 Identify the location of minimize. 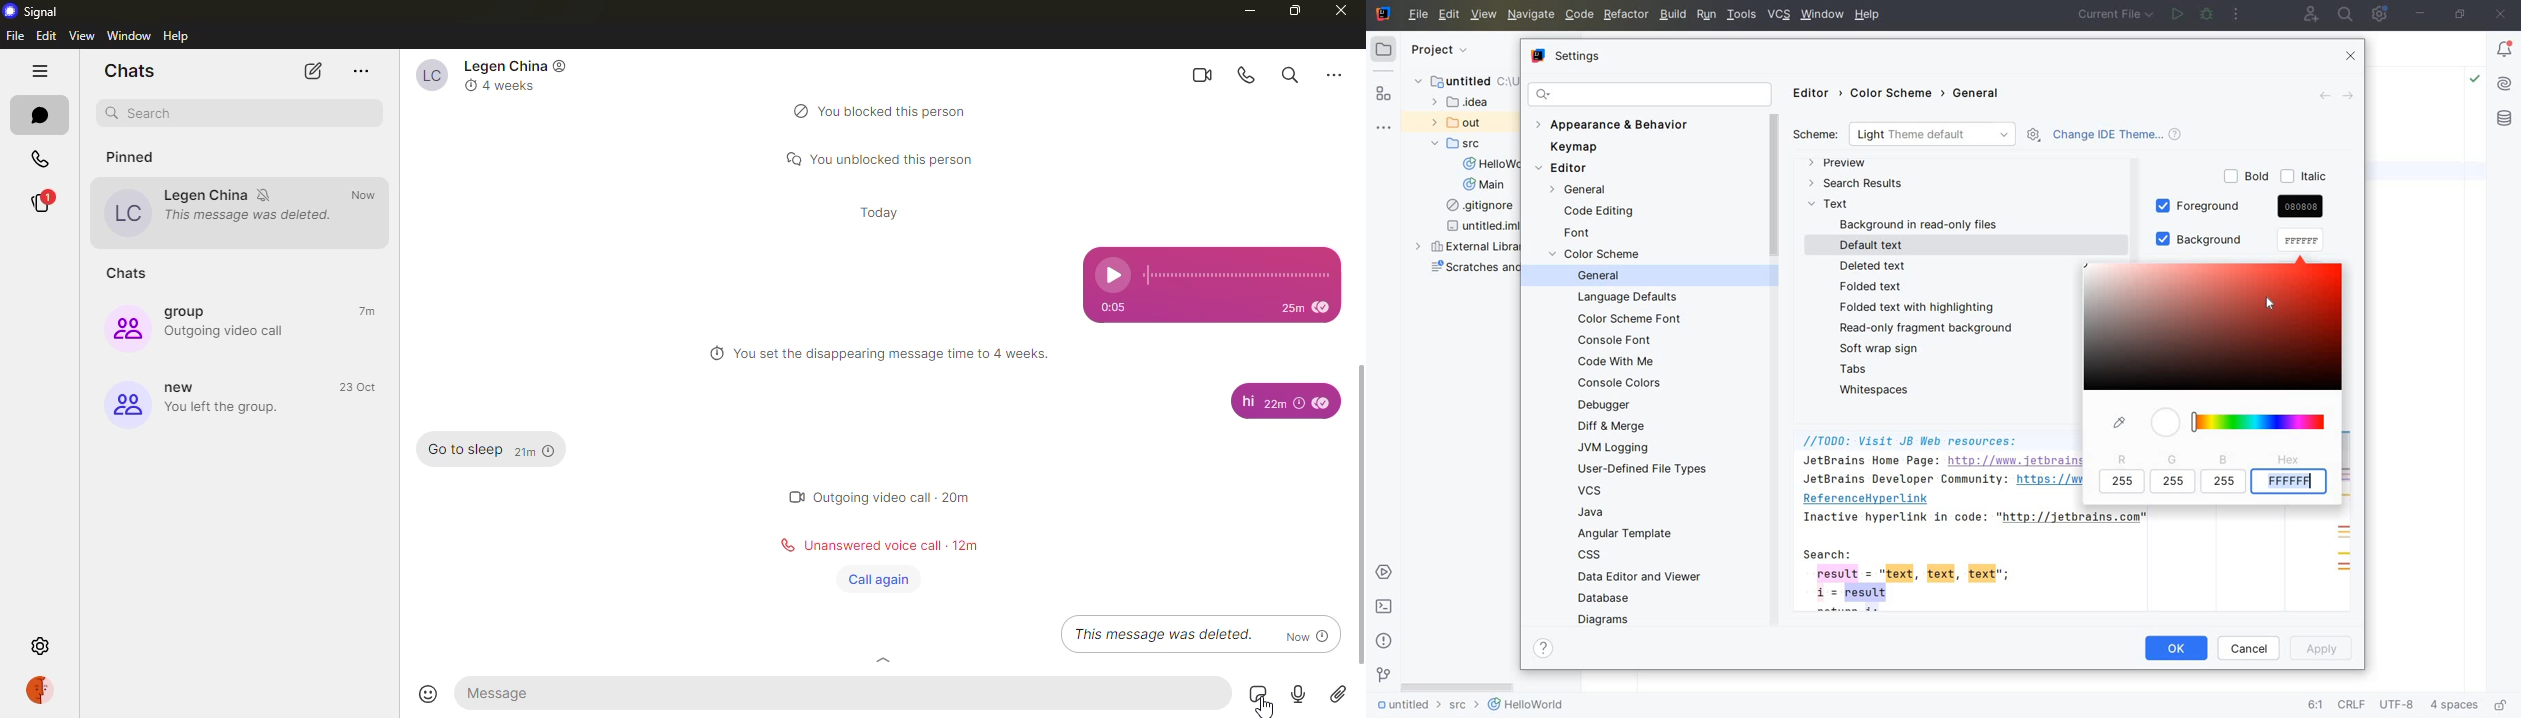
(1247, 10).